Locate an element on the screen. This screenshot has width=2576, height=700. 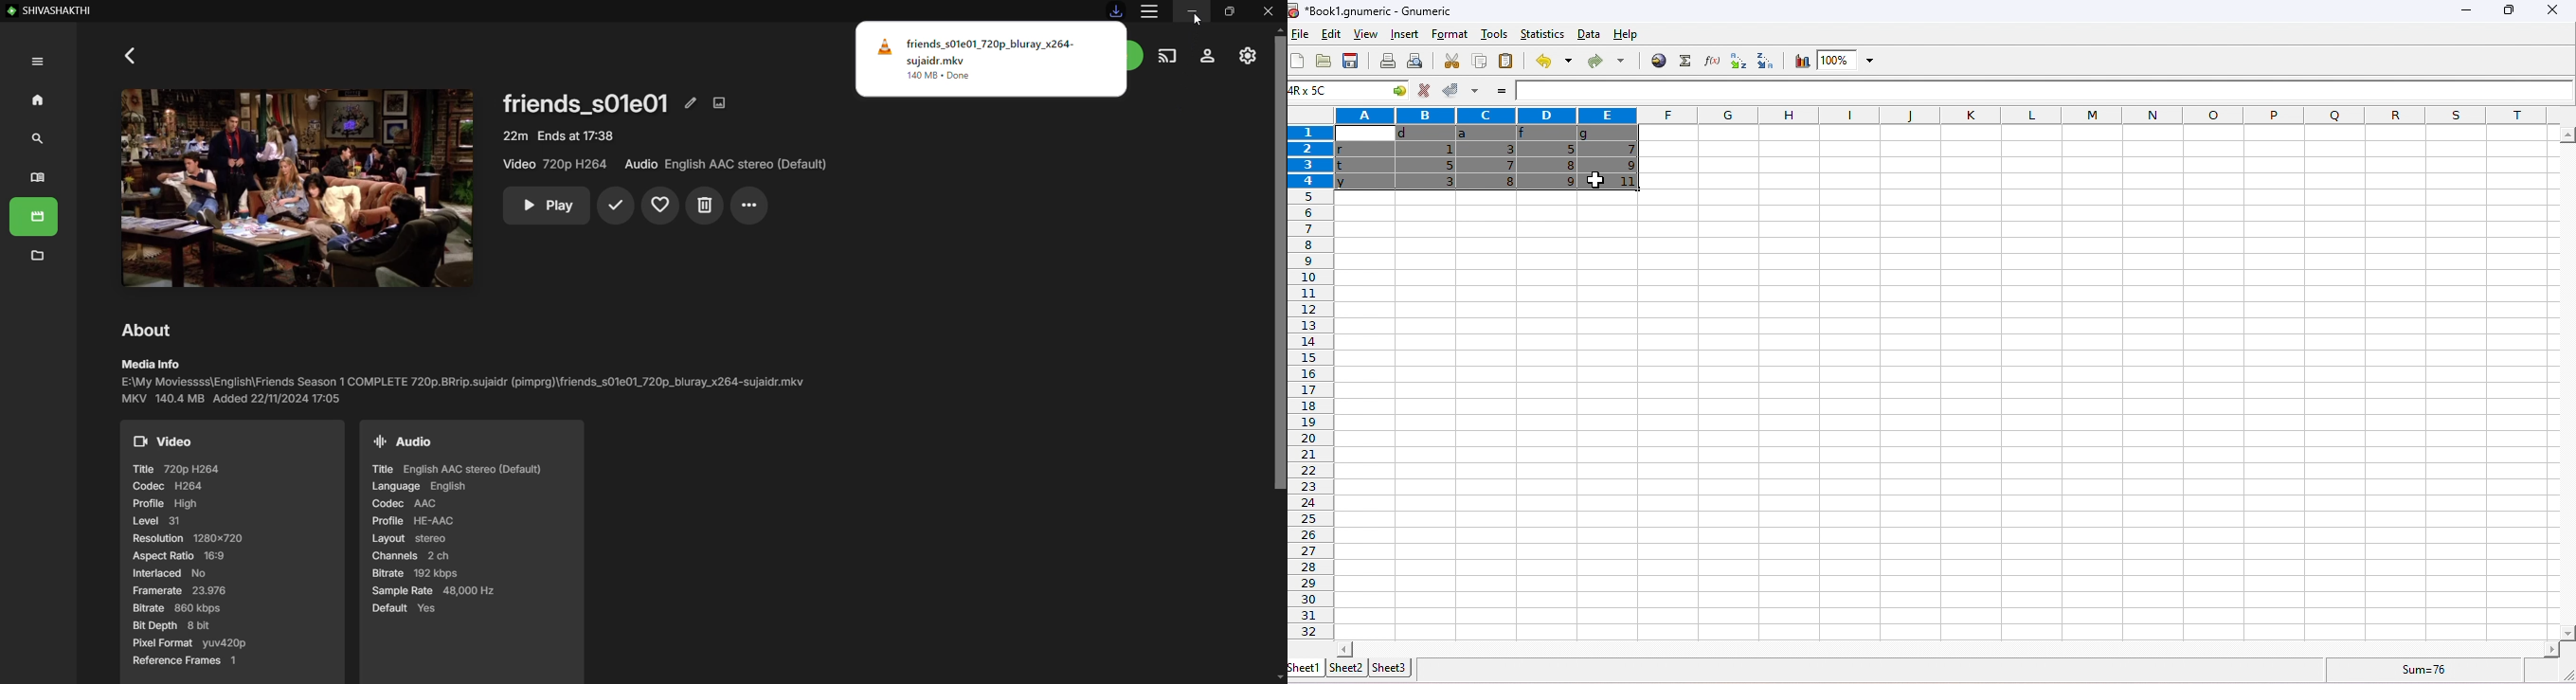
view is located at coordinates (1363, 36).